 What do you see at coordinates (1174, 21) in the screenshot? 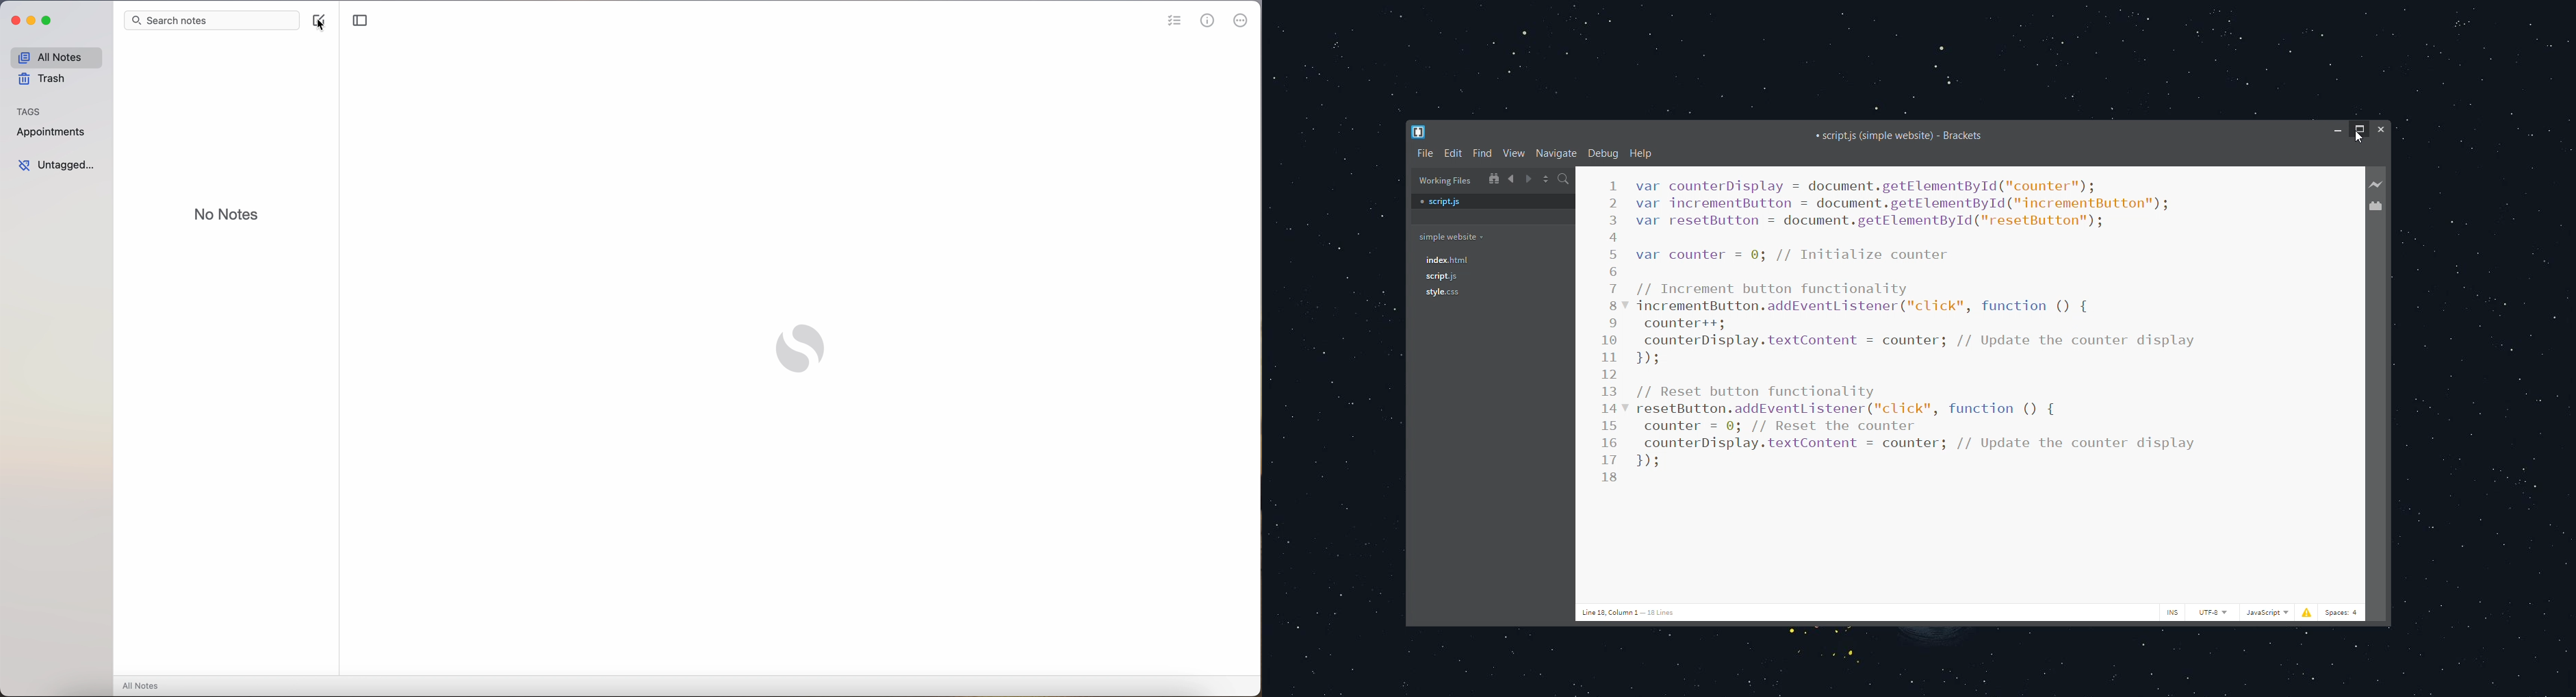
I see `check list` at bounding box center [1174, 21].